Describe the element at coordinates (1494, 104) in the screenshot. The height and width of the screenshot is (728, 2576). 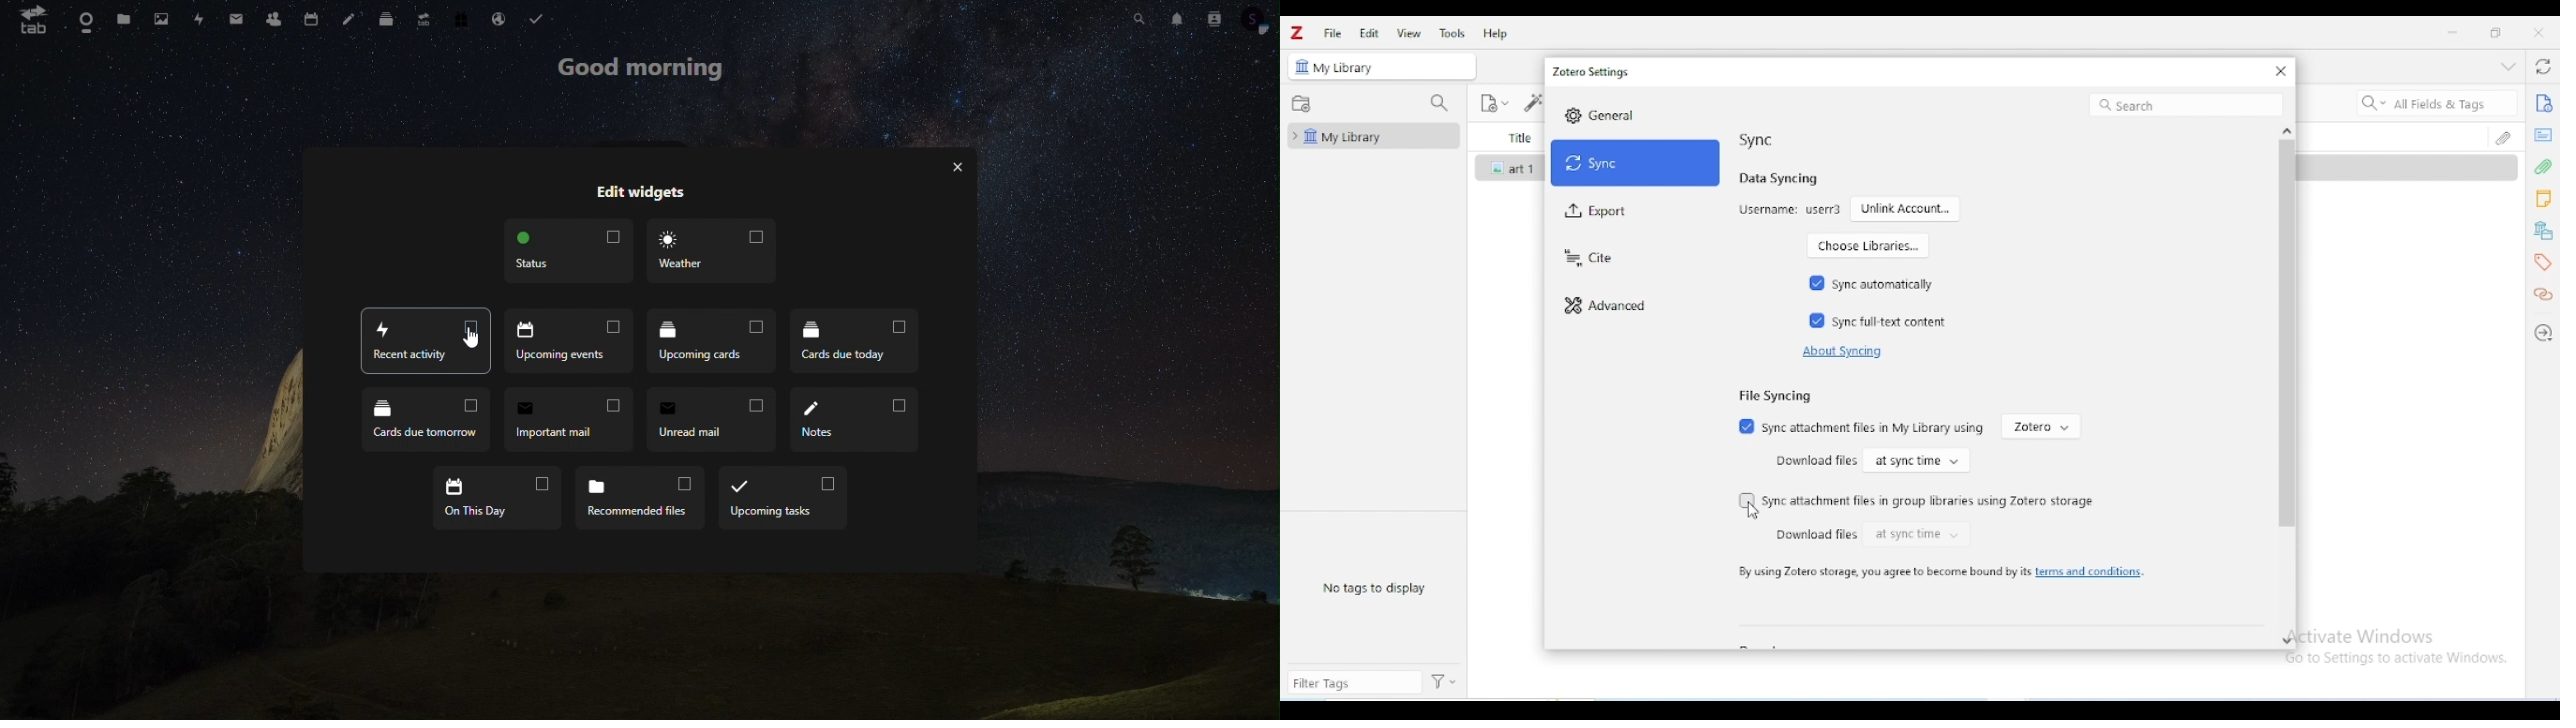
I see `new item` at that location.